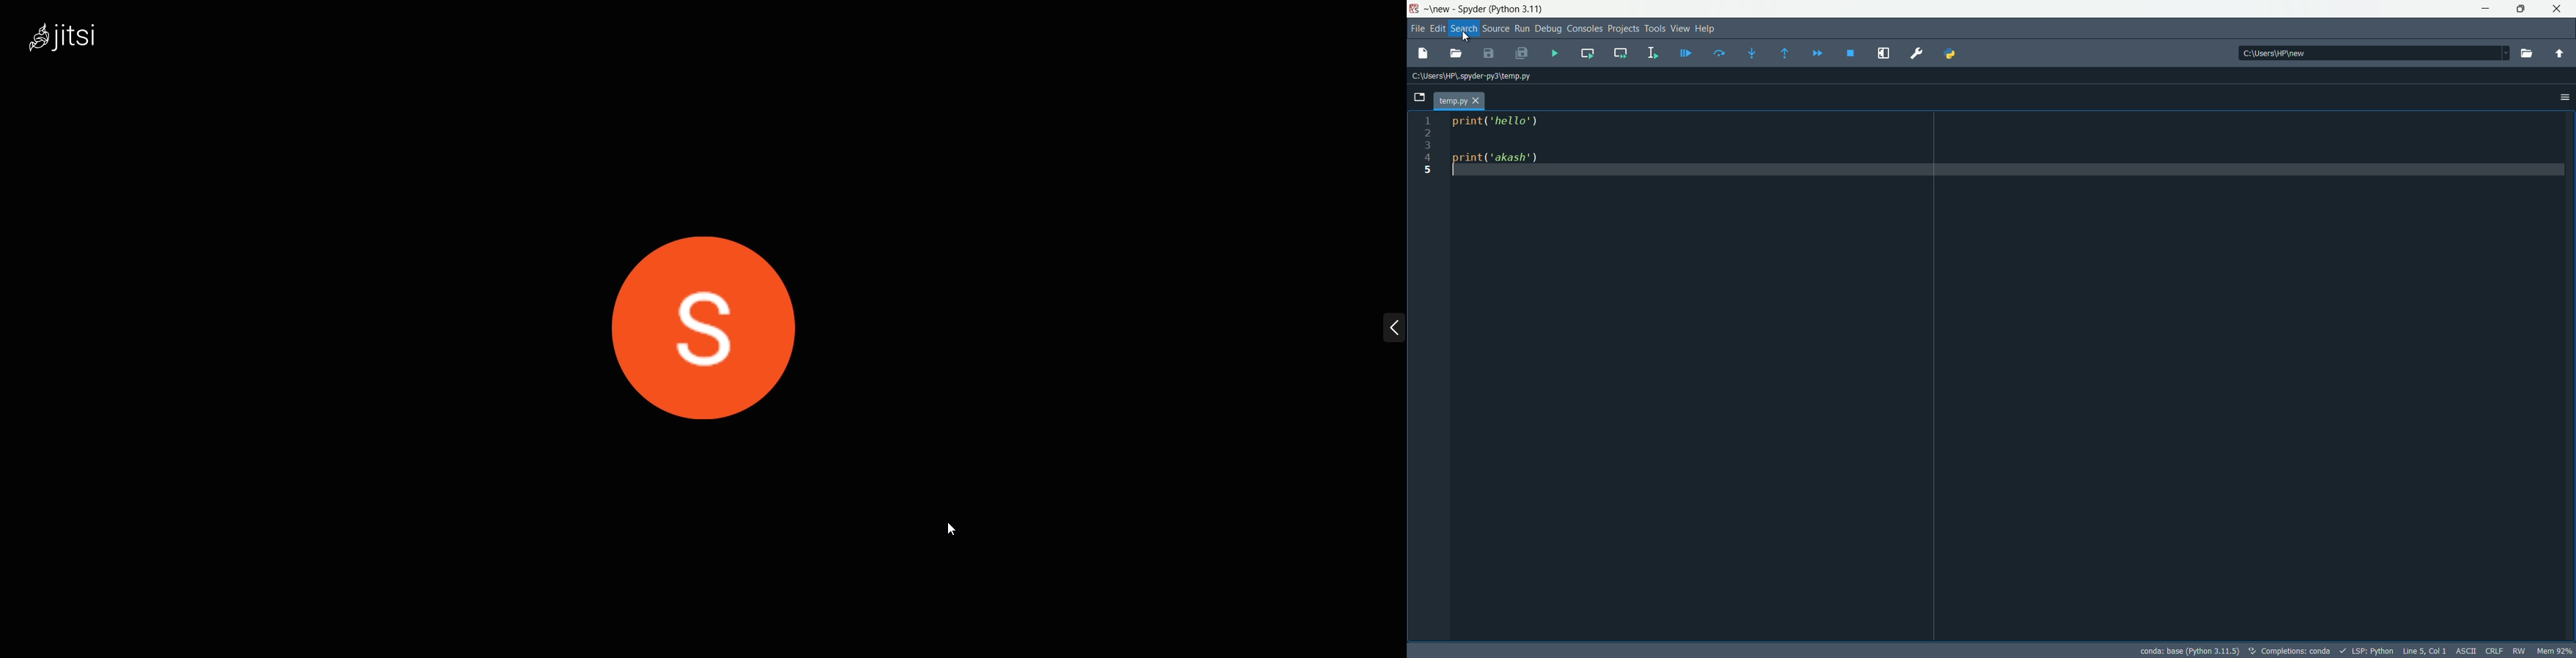 The height and width of the screenshot is (672, 2576). What do you see at coordinates (1683, 53) in the screenshot?
I see `debug current line` at bounding box center [1683, 53].